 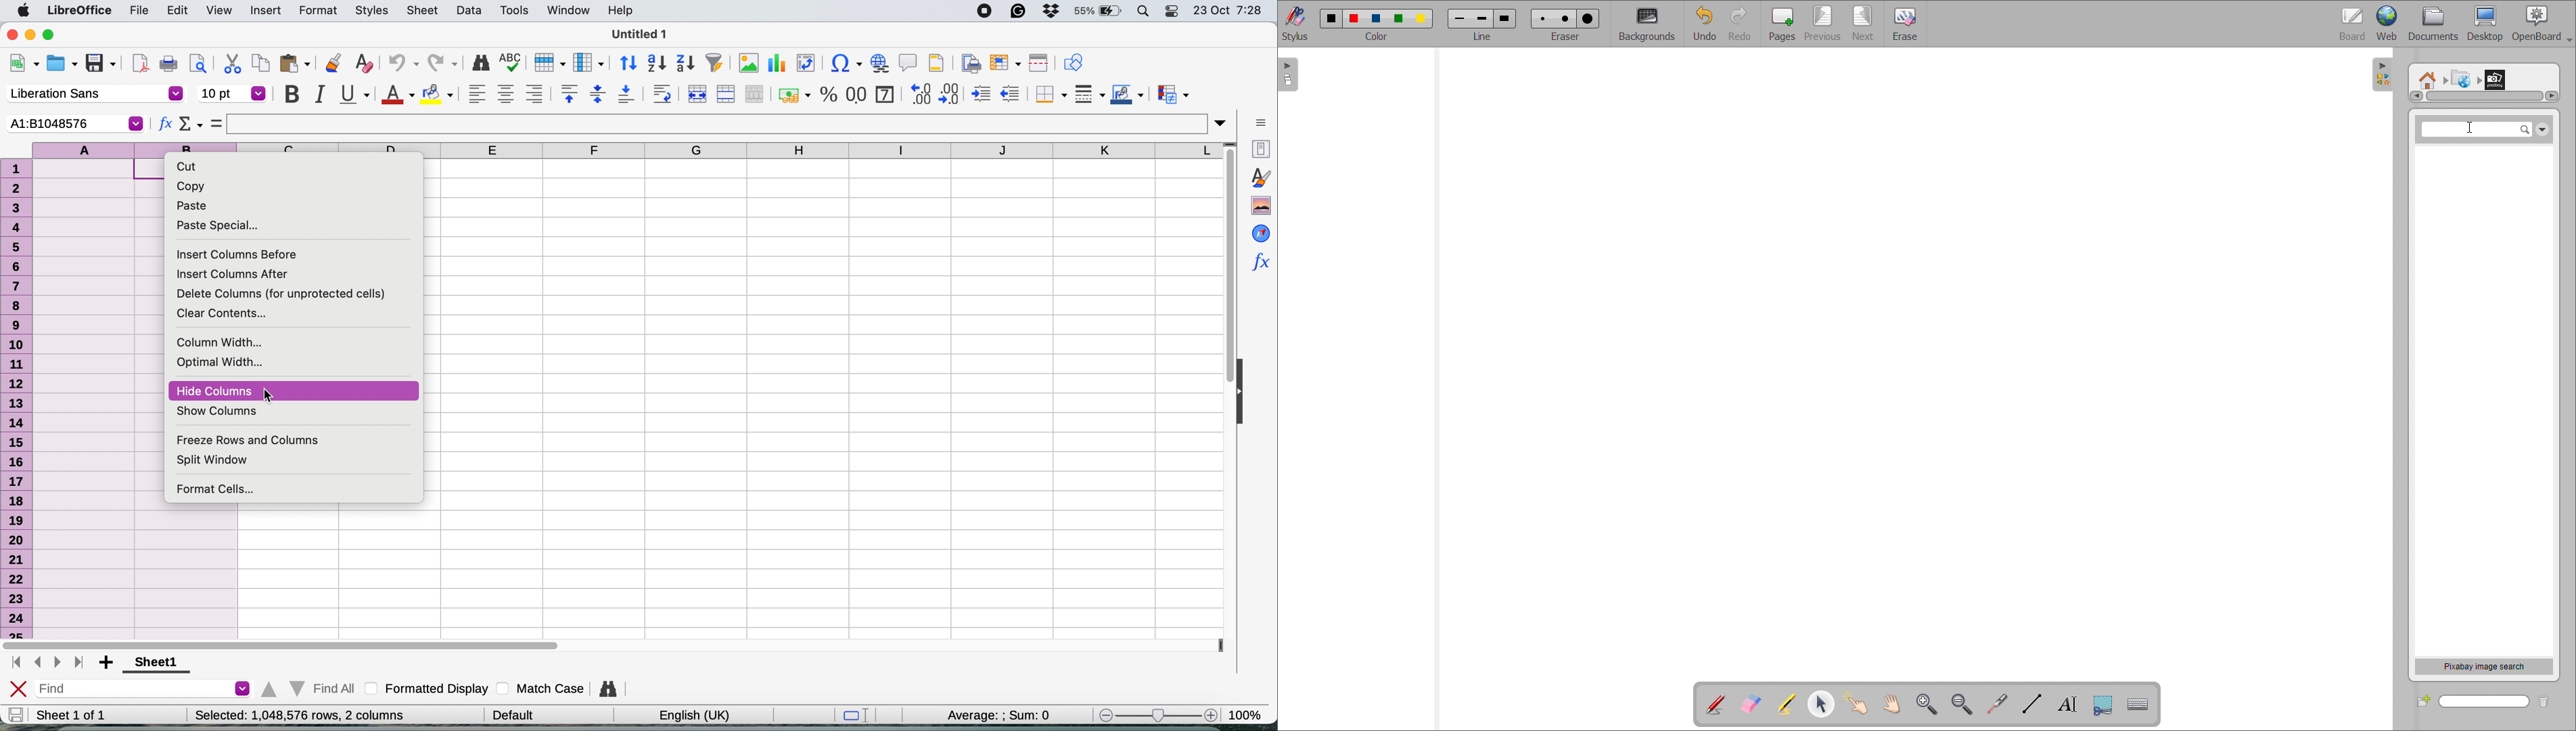 I want to click on maximise, so click(x=53, y=36).